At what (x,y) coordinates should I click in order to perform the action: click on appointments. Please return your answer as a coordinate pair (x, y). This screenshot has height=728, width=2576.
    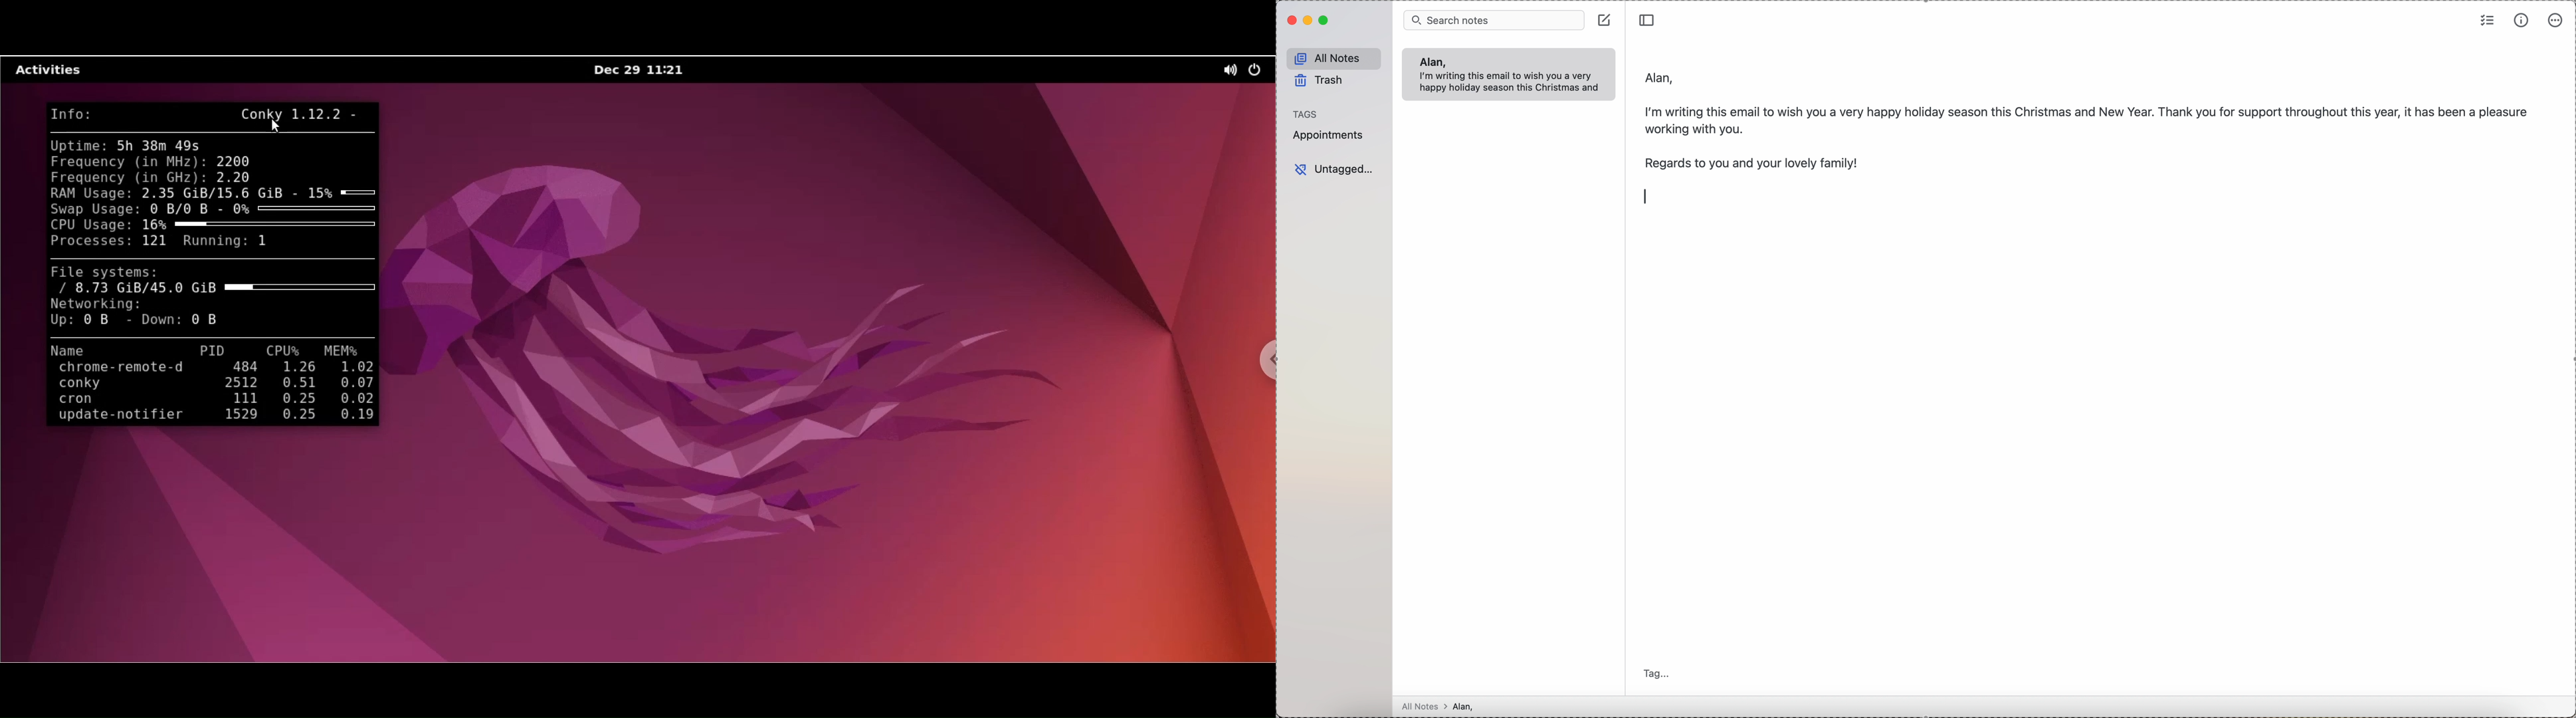
    Looking at the image, I should click on (1330, 135).